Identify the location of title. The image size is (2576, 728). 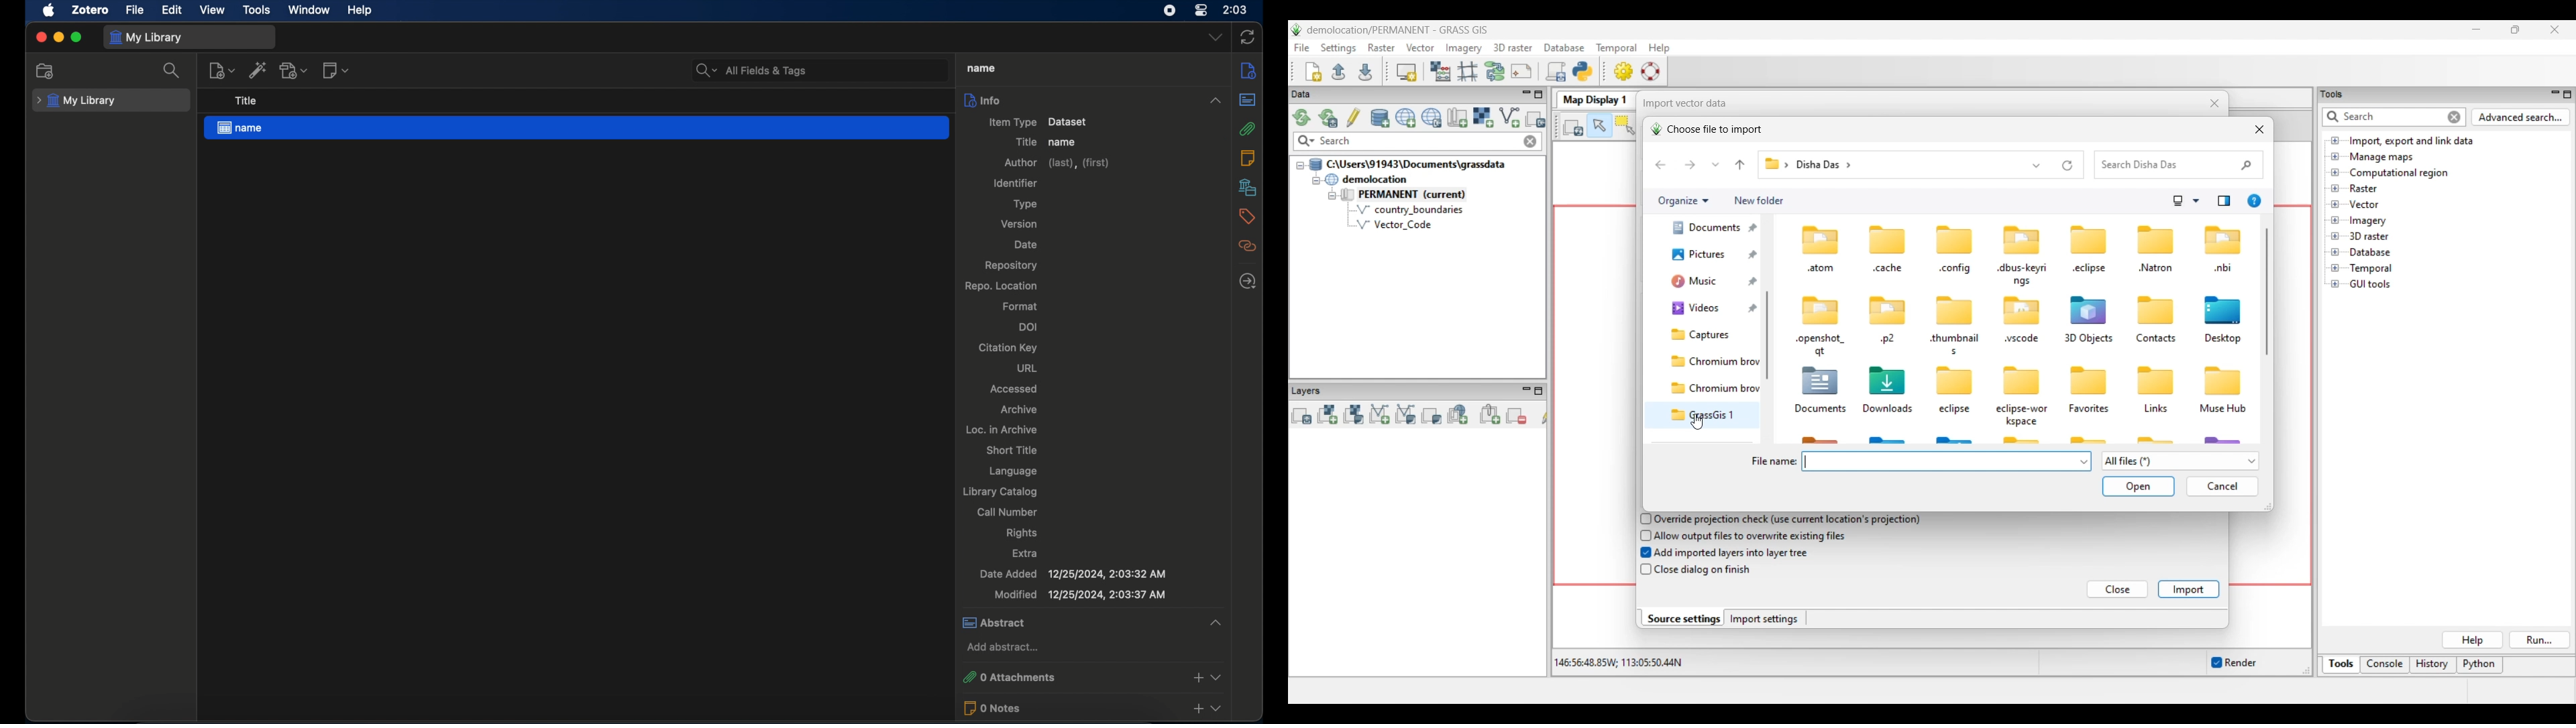
(245, 101).